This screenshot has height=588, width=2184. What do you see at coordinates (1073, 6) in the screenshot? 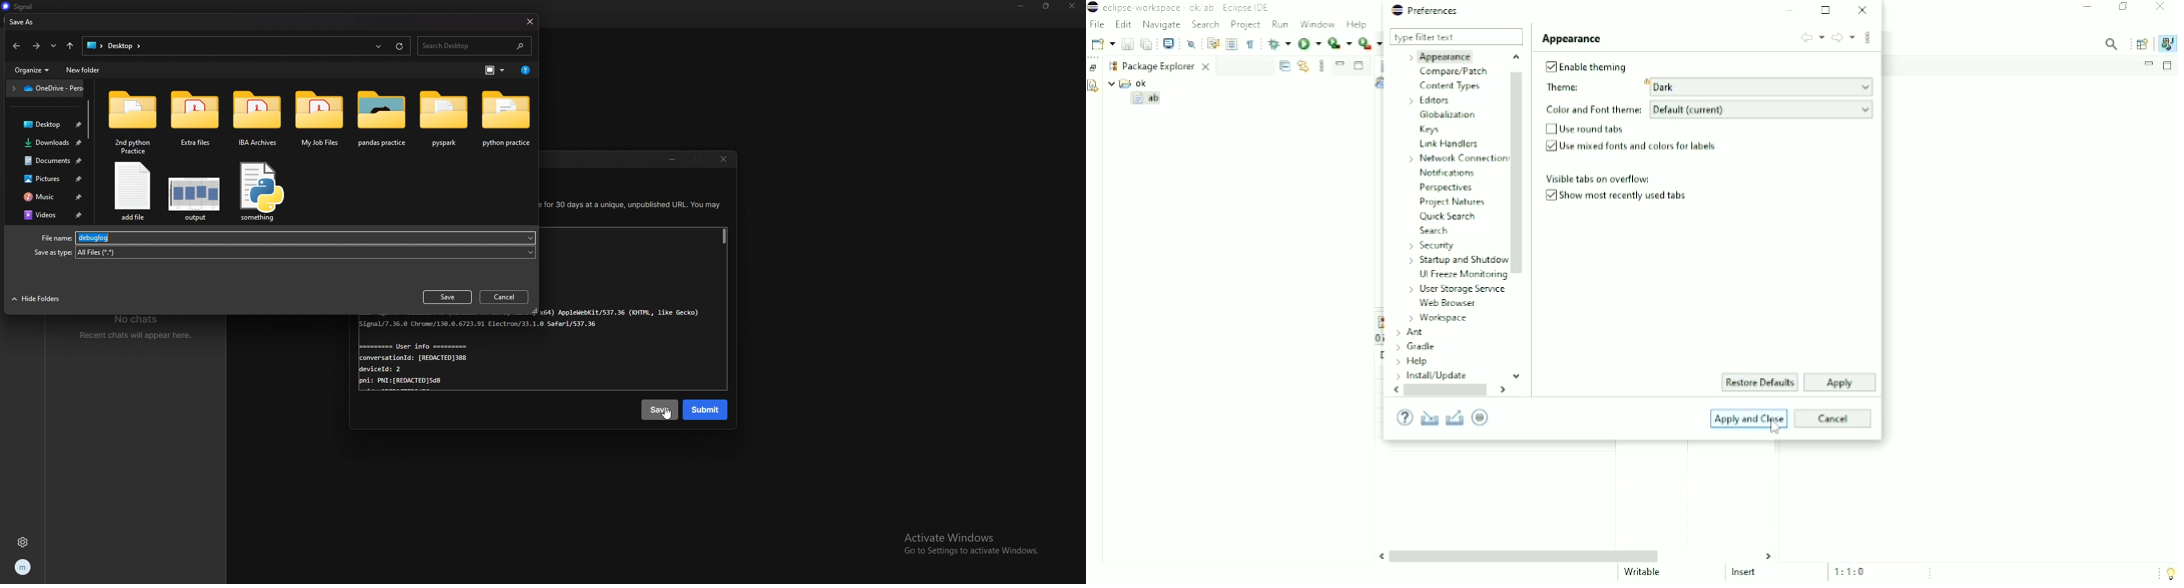
I see `close` at bounding box center [1073, 6].